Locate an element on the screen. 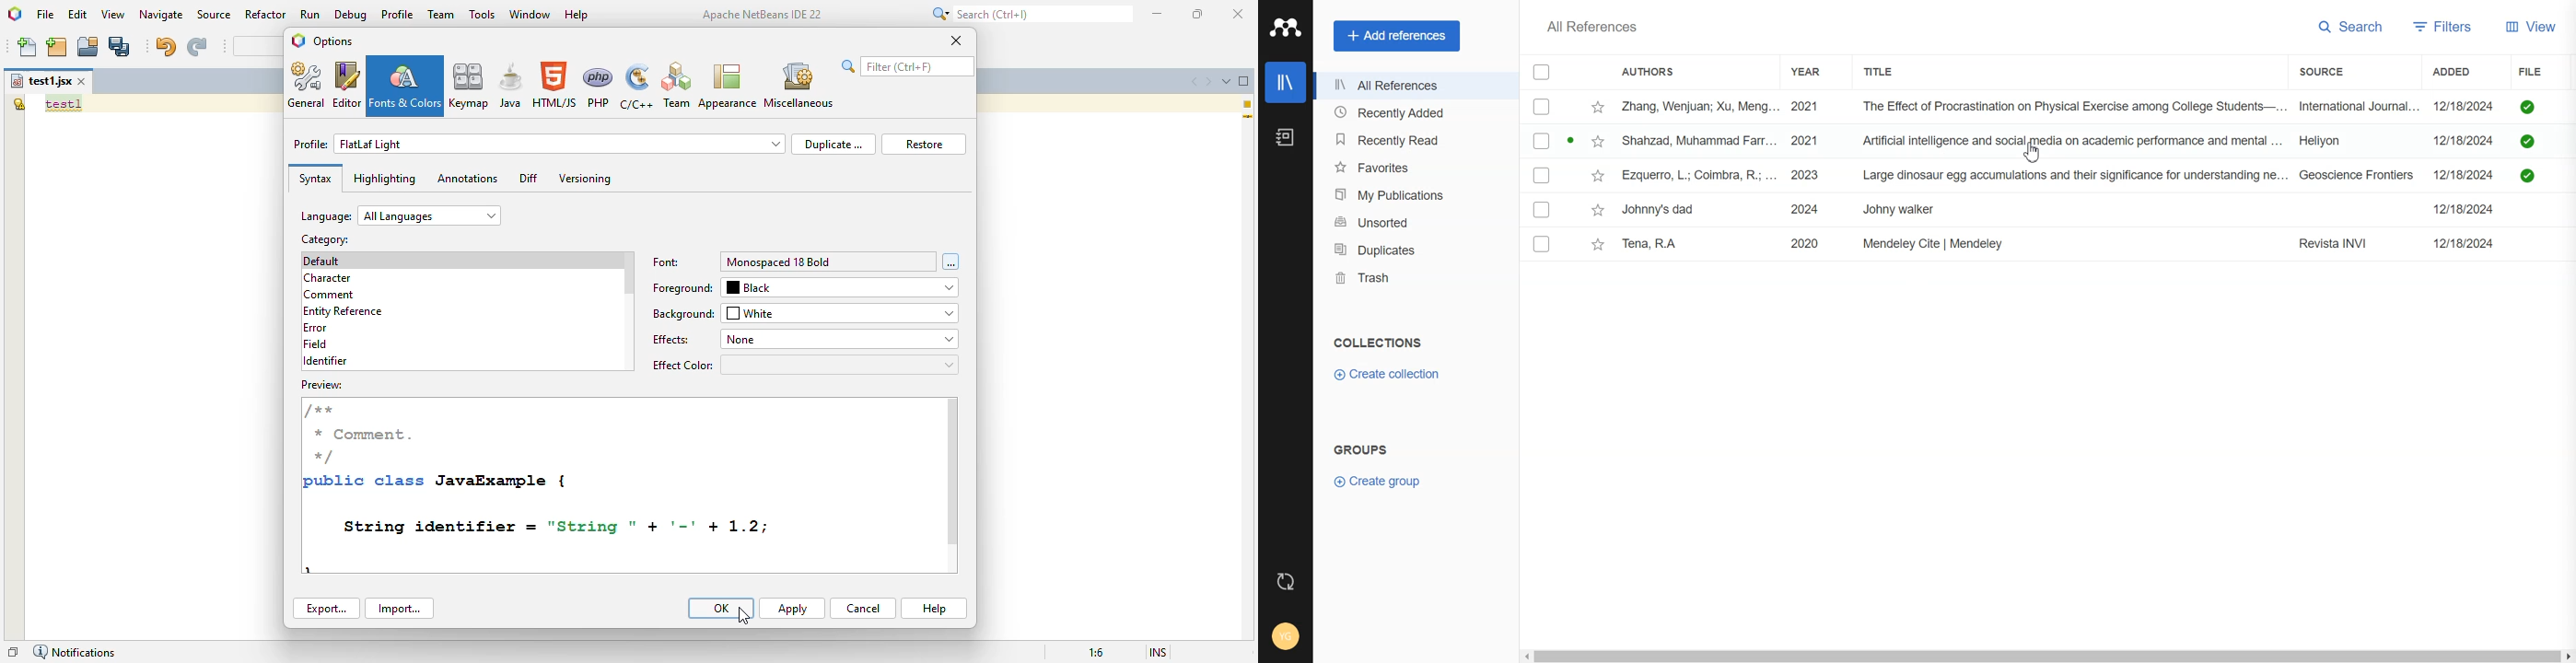 This screenshot has width=2576, height=672. Search is located at coordinates (2347, 25).